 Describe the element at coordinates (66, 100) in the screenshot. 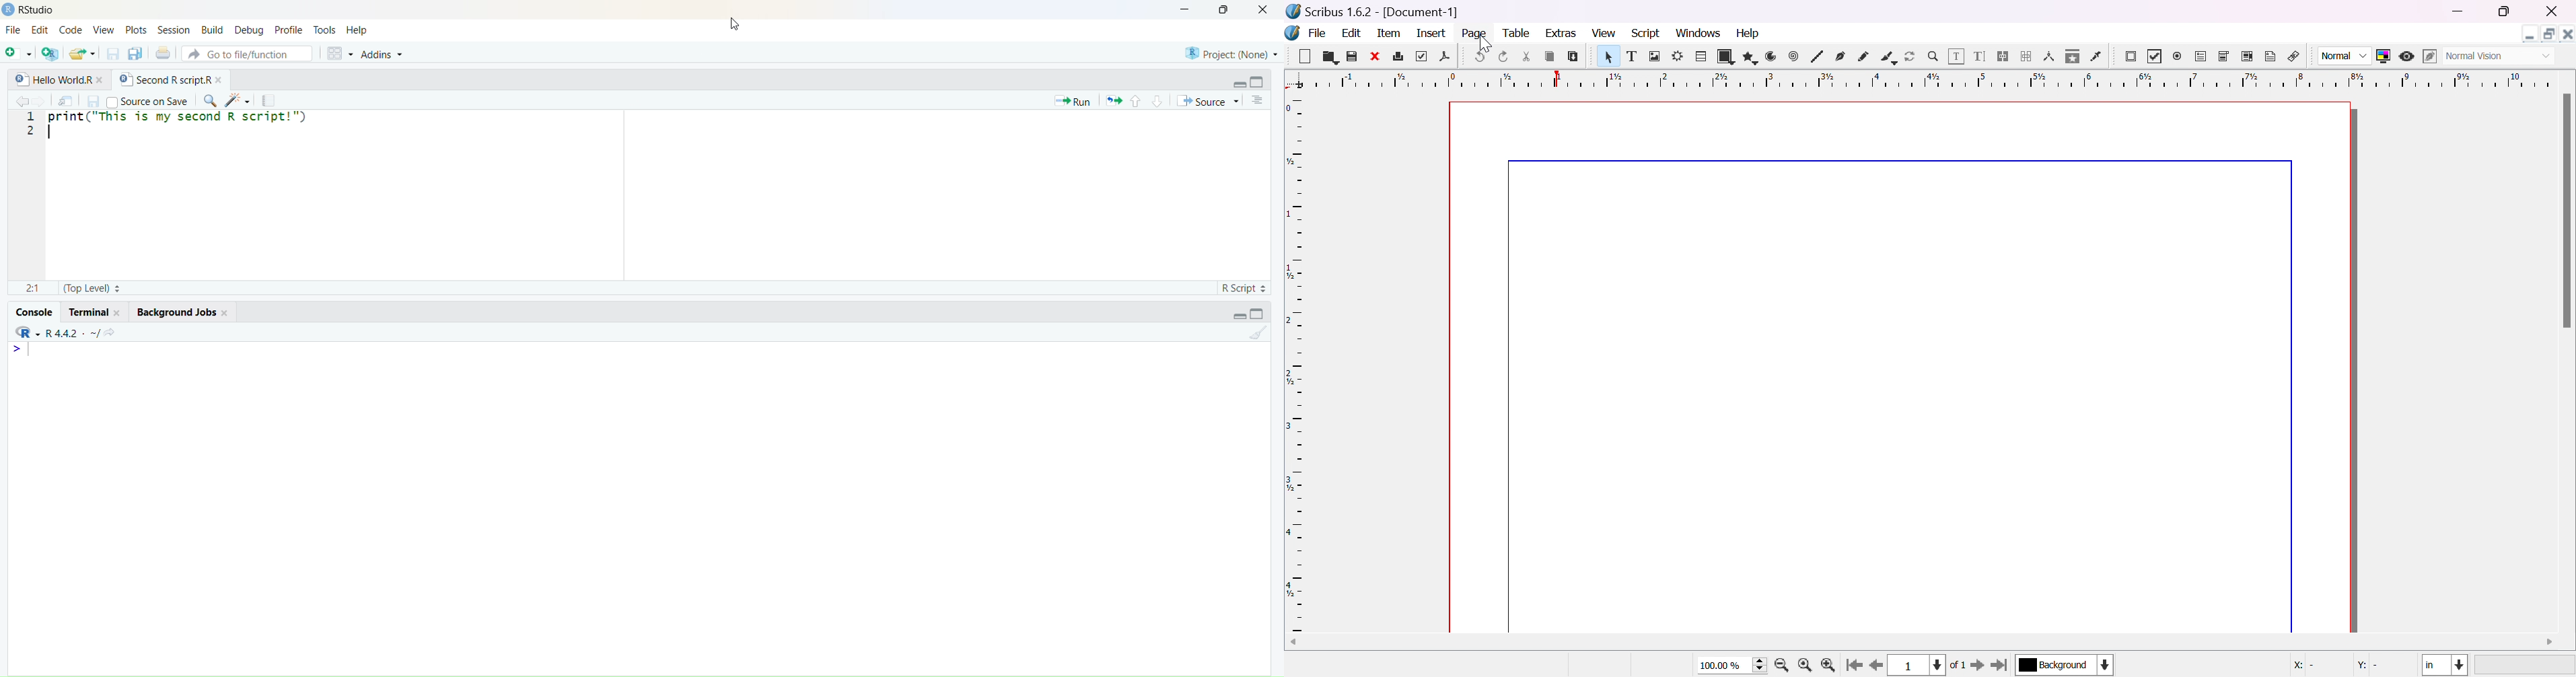

I see `Show in new window` at that location.